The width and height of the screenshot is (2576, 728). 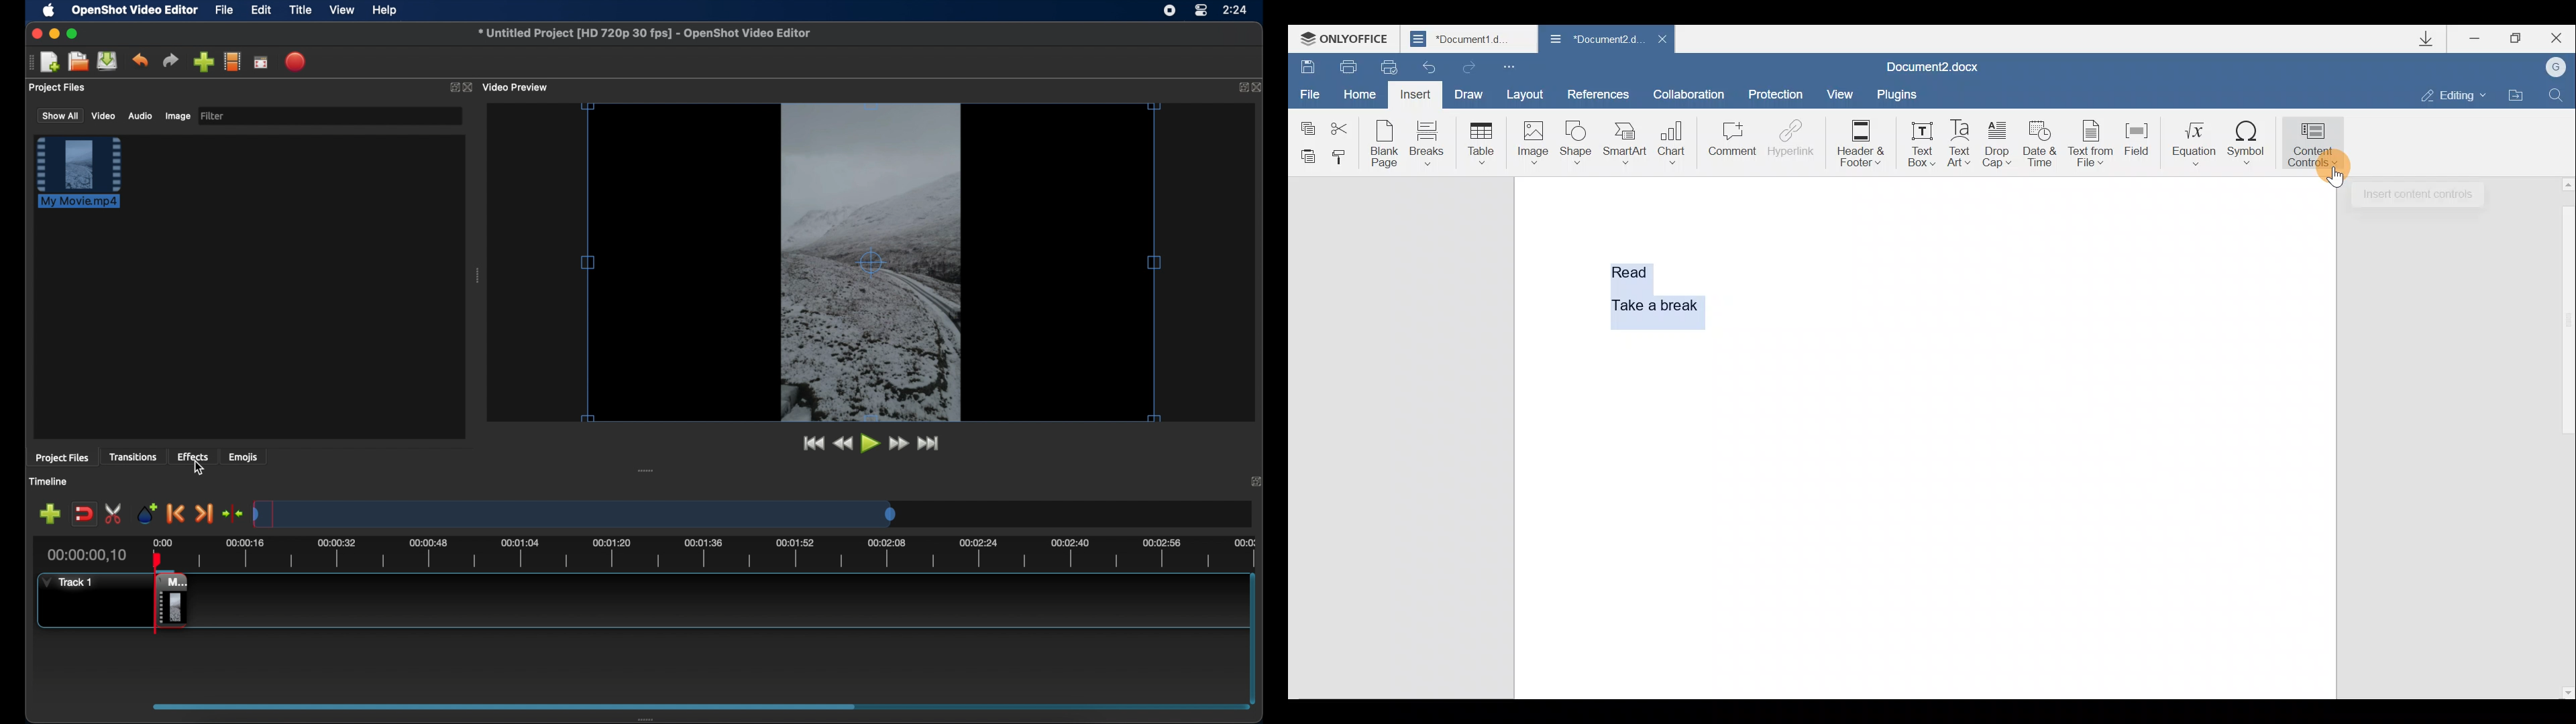 What do you see at coordinates (2516, 95) in the screenshot?
I see `Open file location` at bounding box center [2516, 95].